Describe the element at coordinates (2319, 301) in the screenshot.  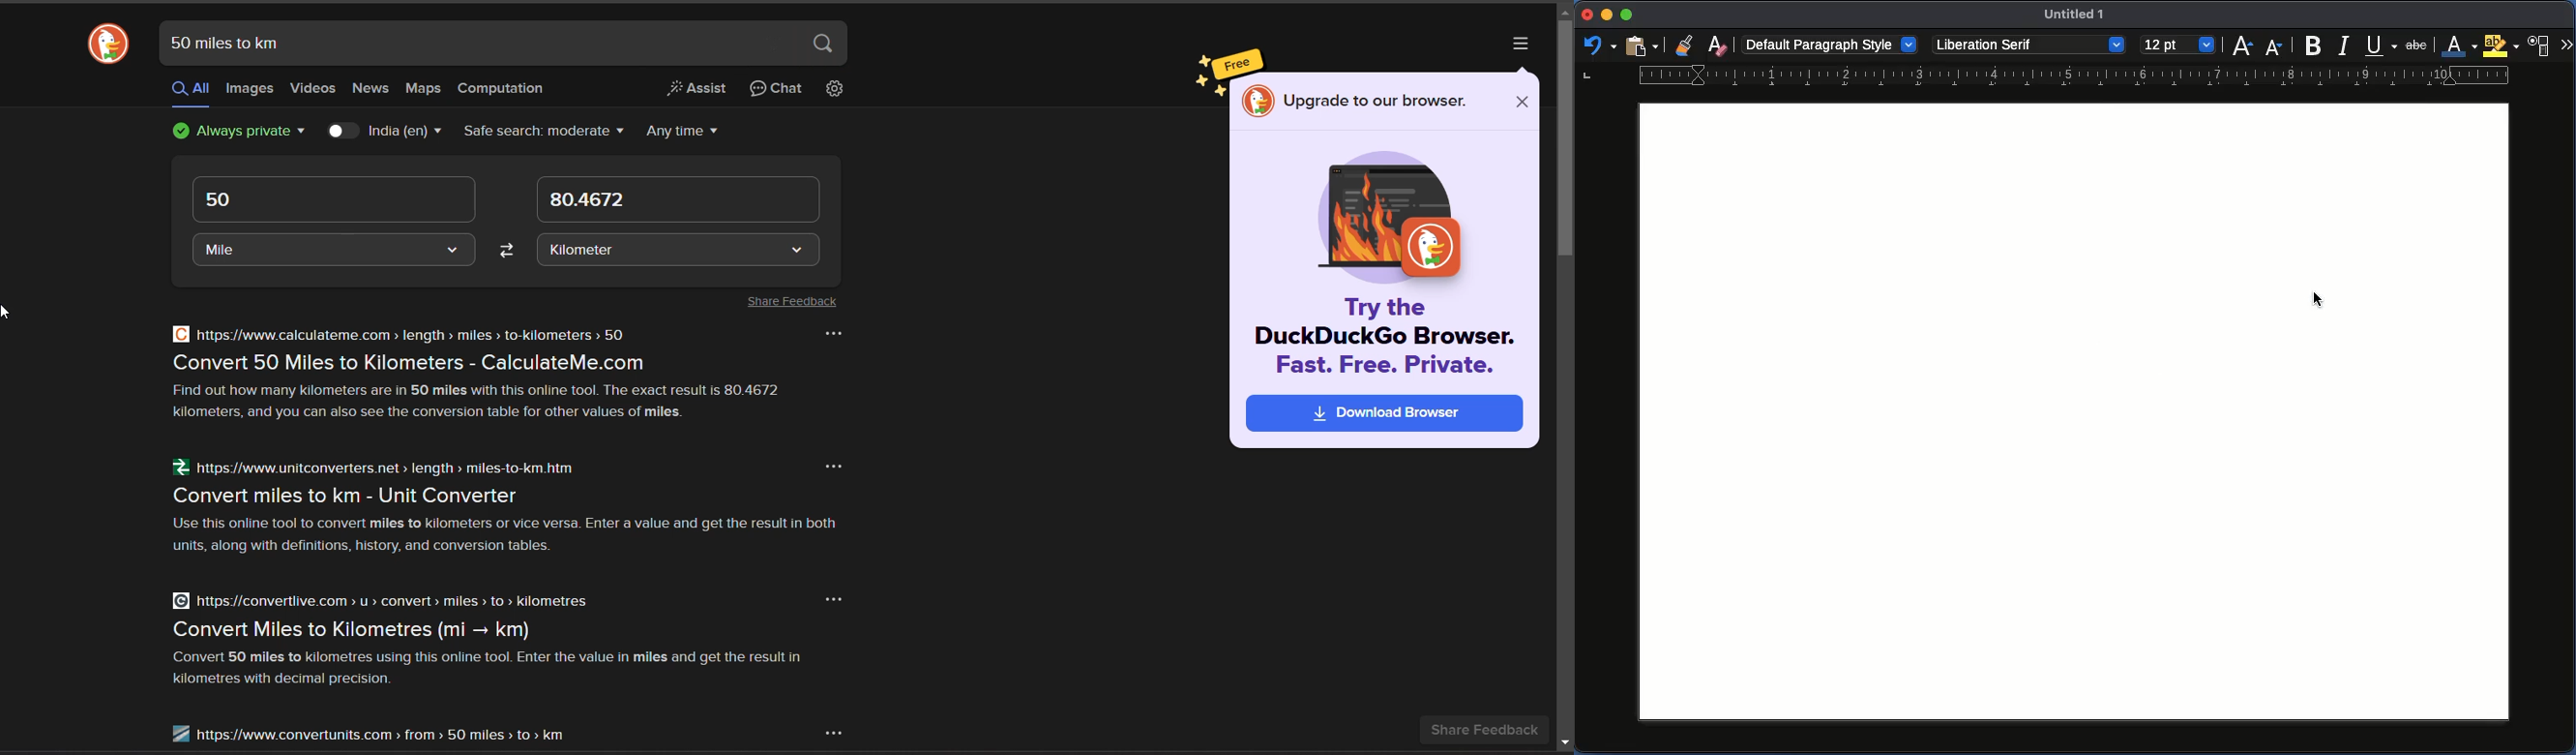
I see `File saved` at that location.